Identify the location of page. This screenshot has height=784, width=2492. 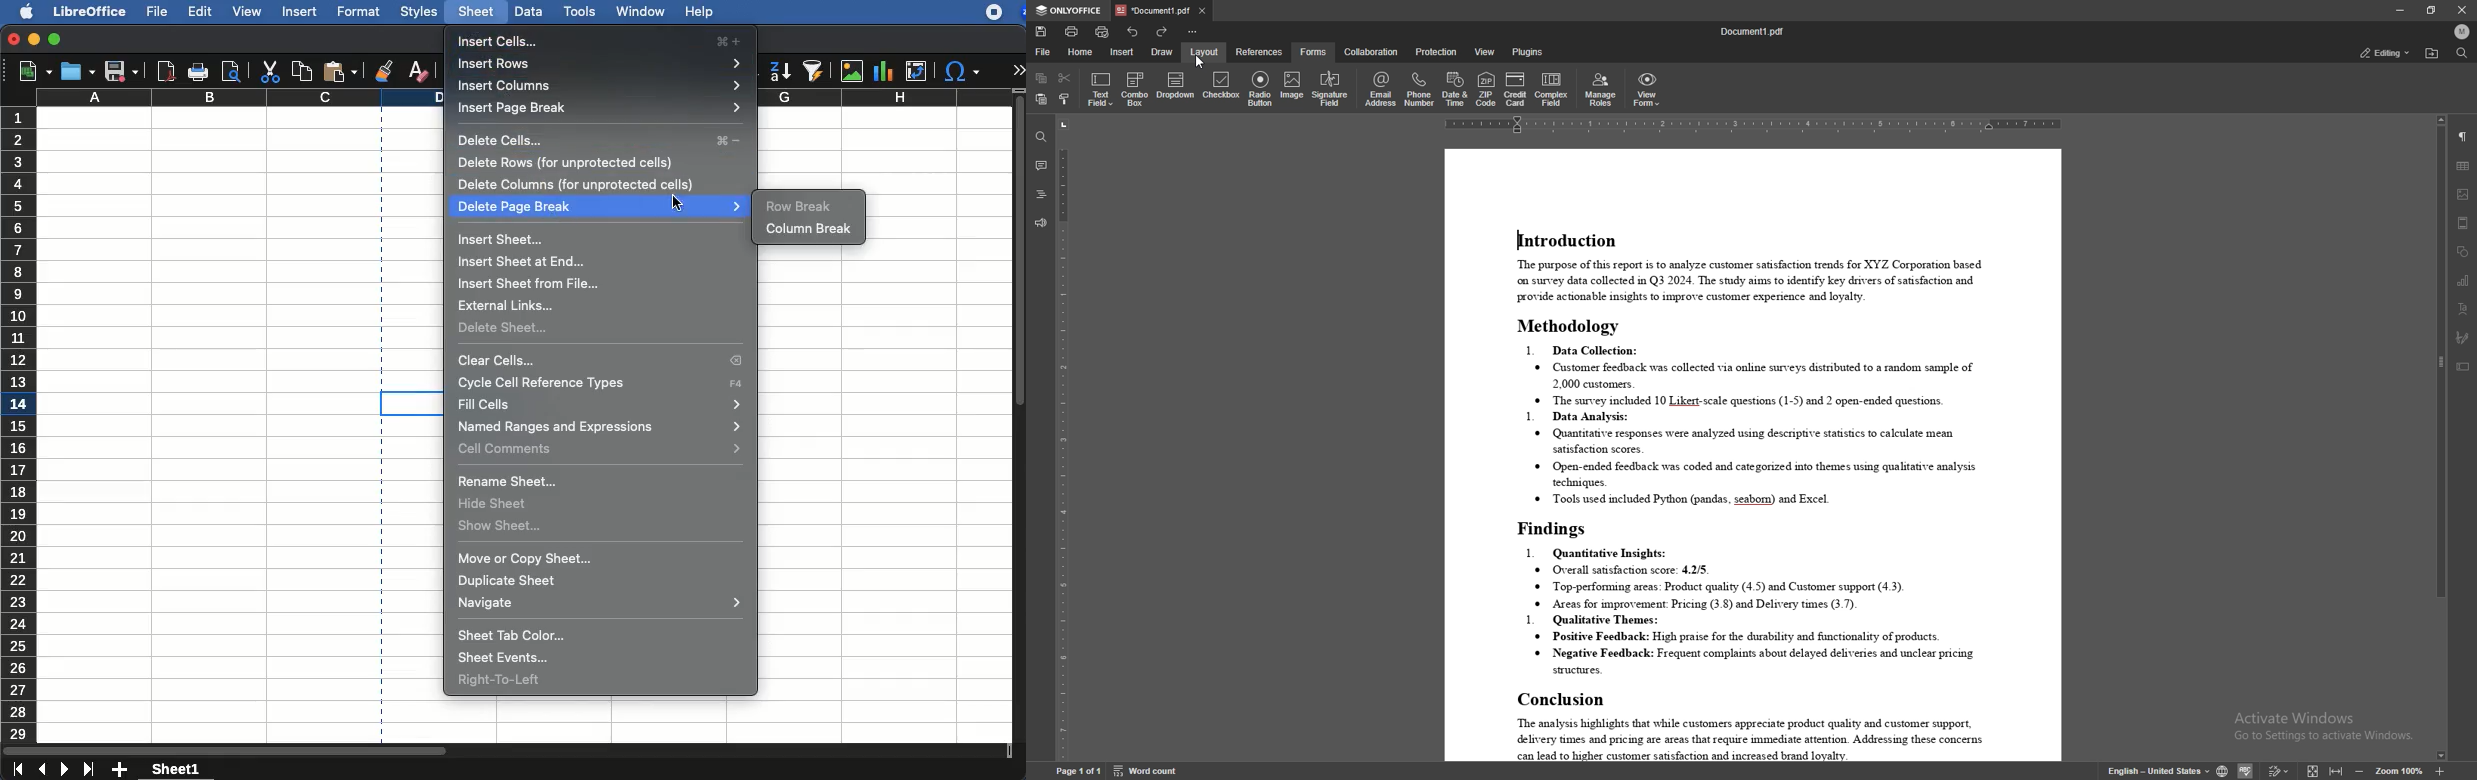
(1078, 771).